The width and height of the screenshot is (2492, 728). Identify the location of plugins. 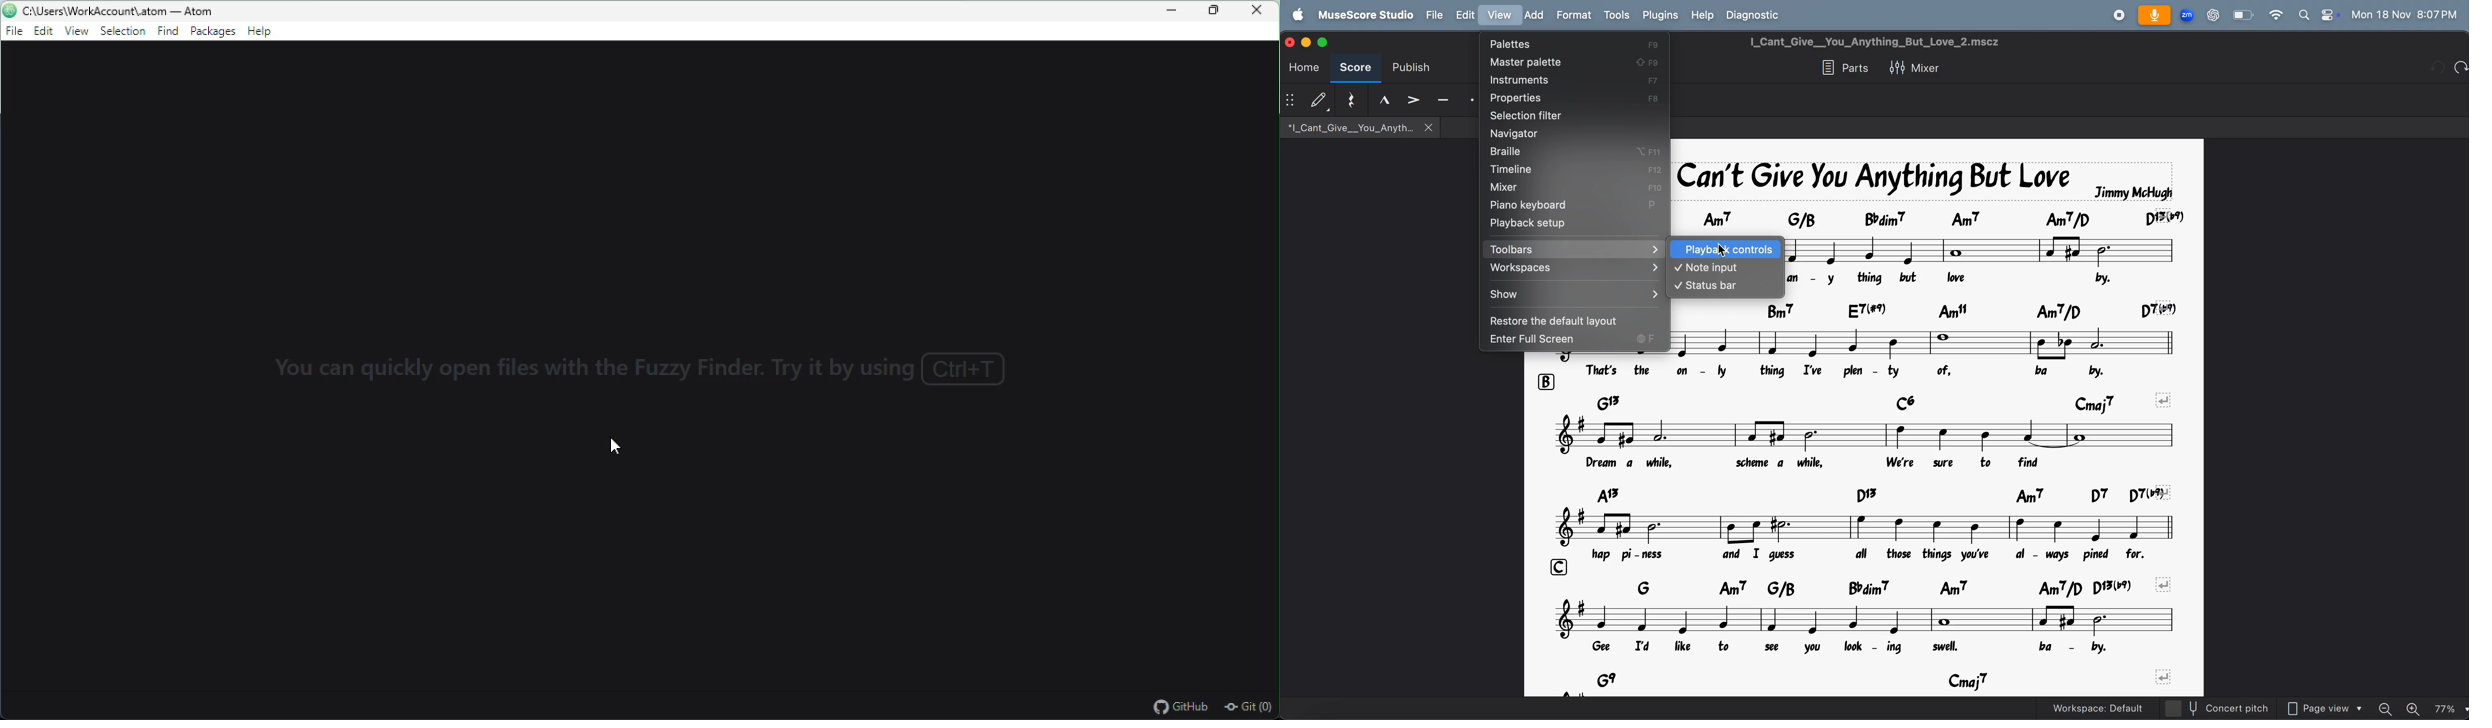
(1659, 16).